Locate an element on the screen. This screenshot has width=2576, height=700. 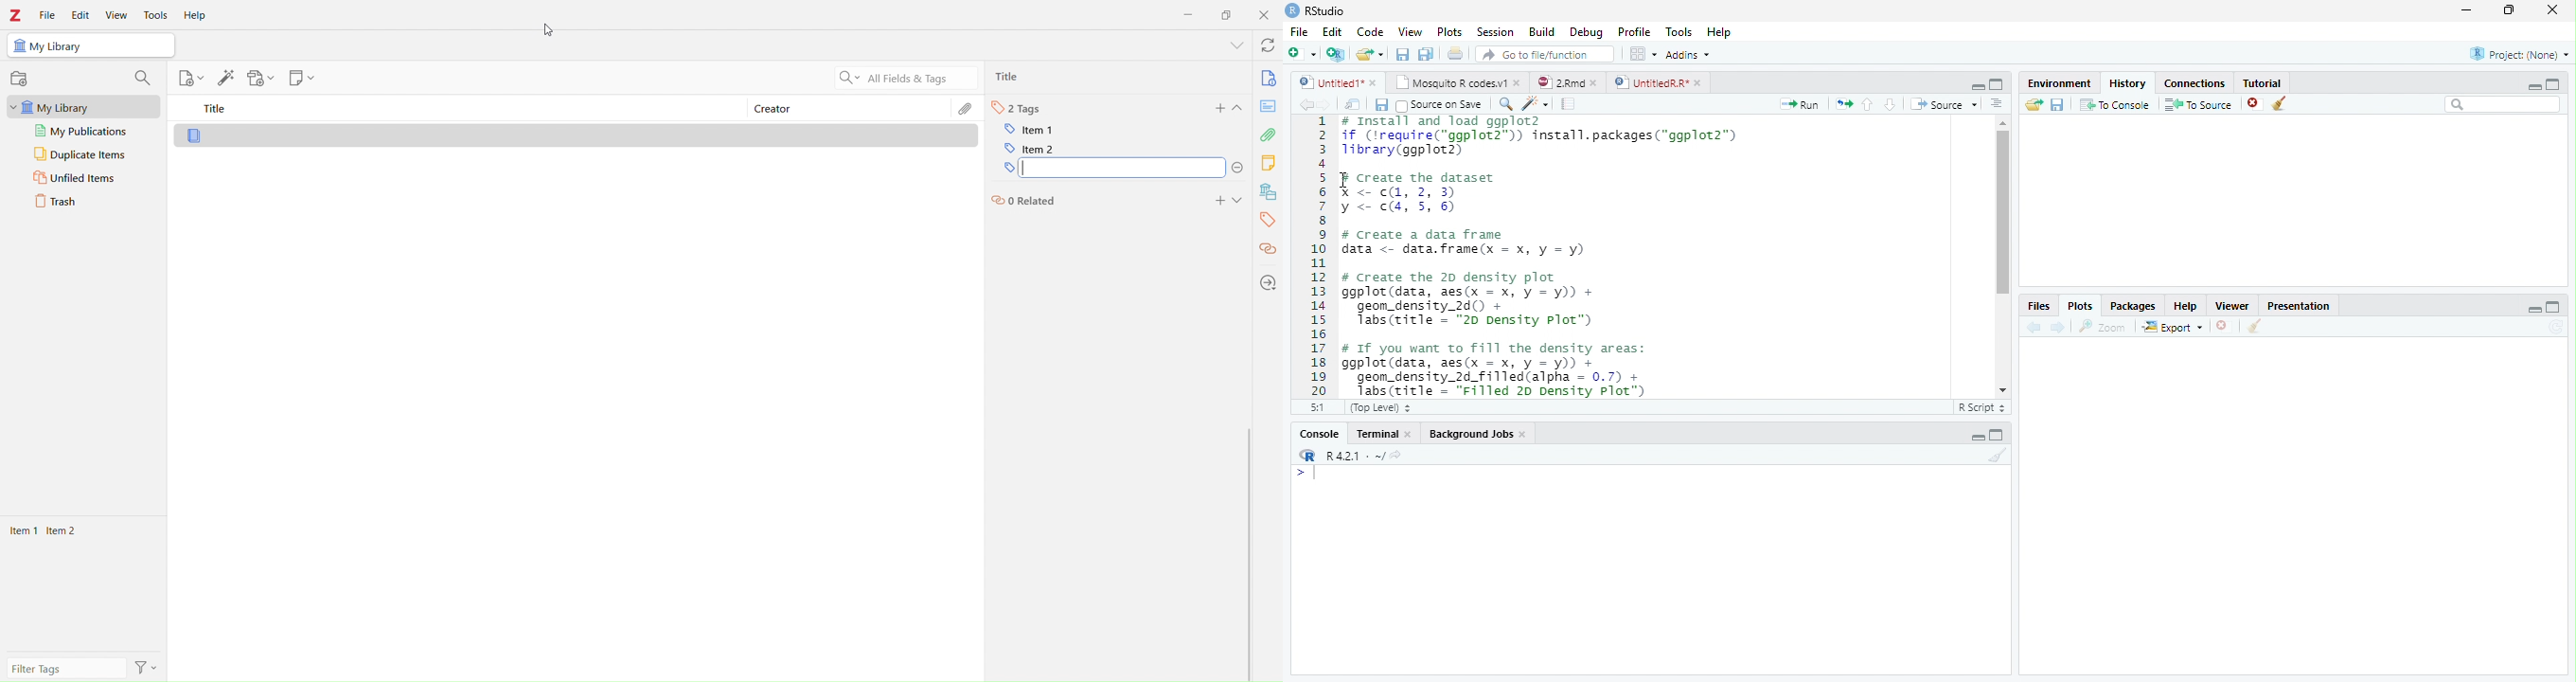
Packages is located at coordinates (2132, 308).